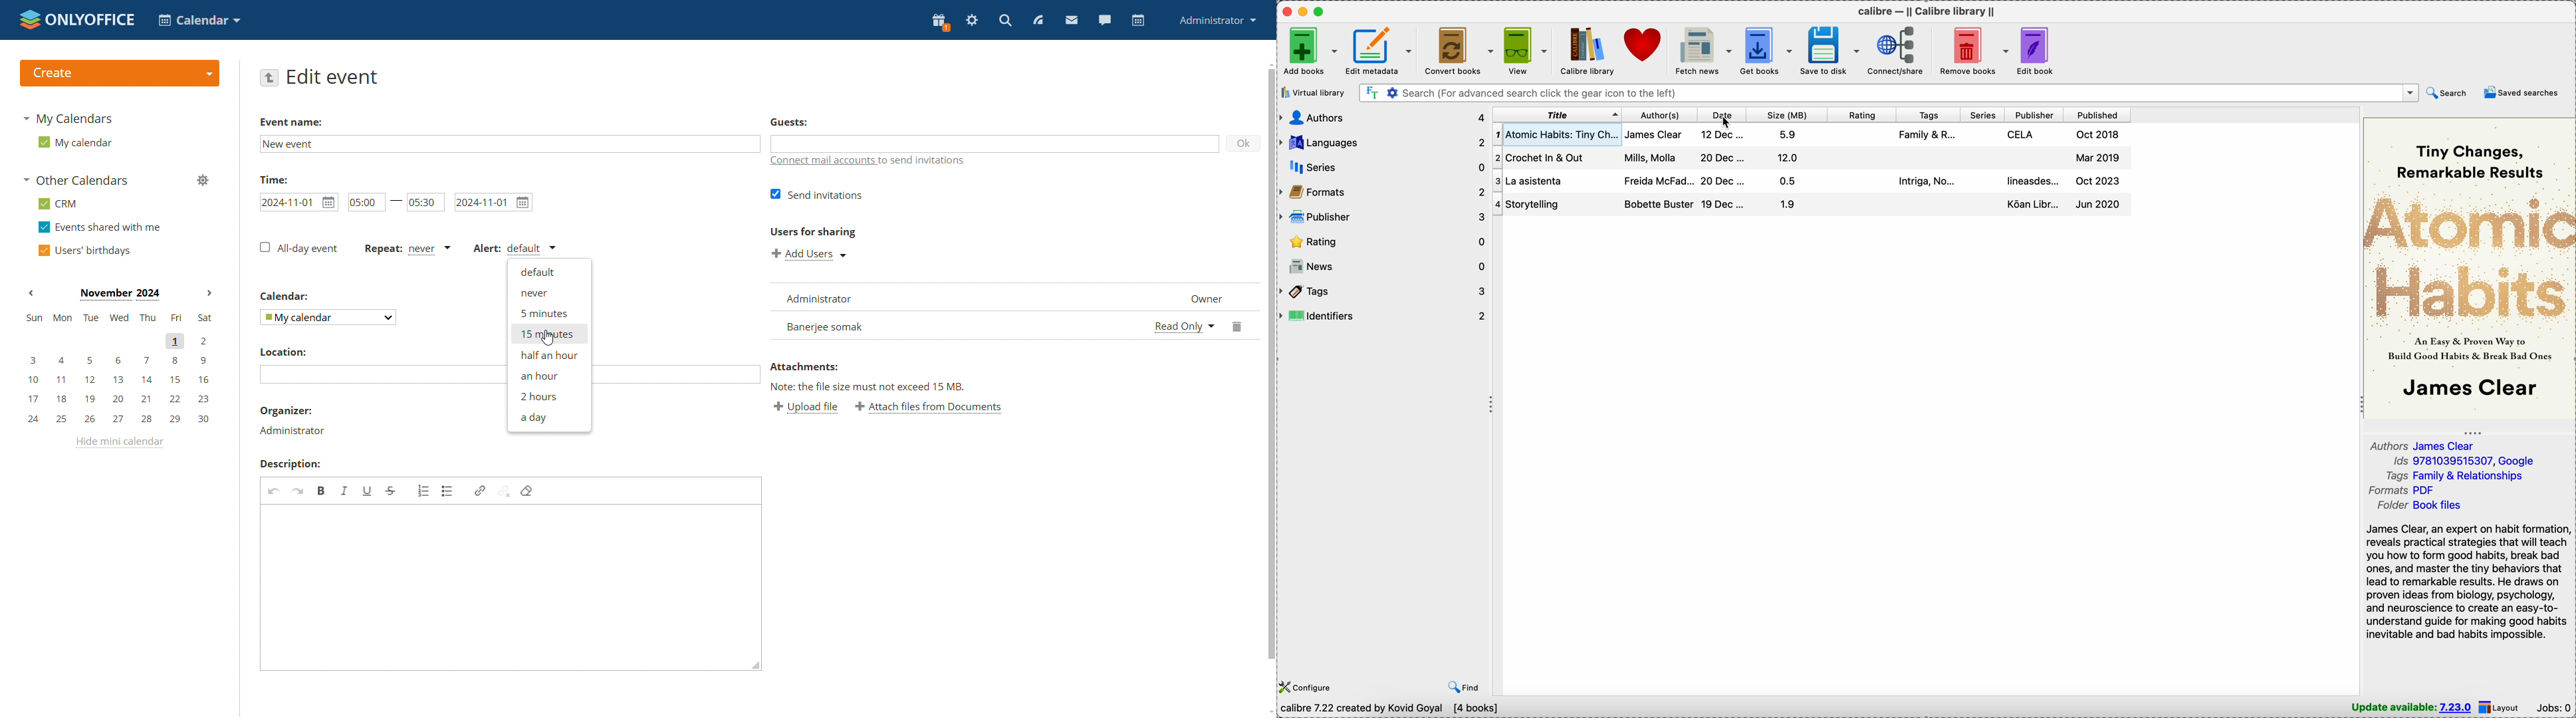  Describe the element at coordinates (1888, 92) in the screenshot. I see `search bar` at that location.